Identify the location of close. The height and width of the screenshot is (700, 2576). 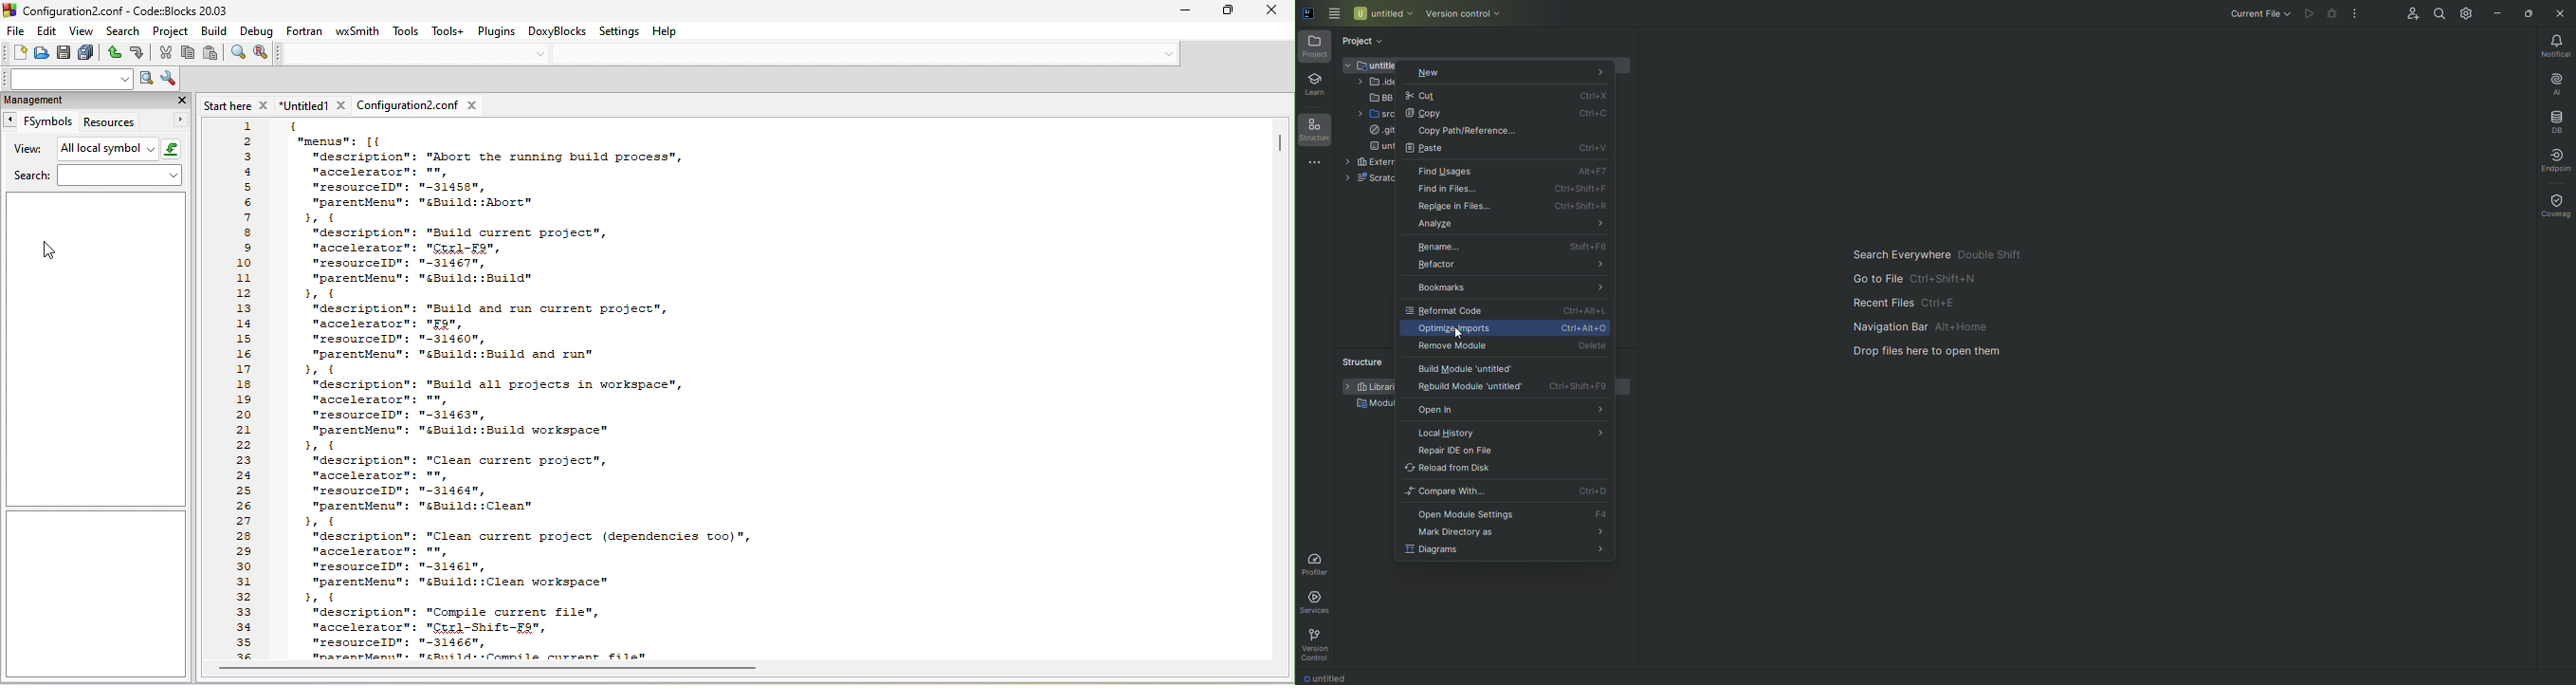
(181, 101).